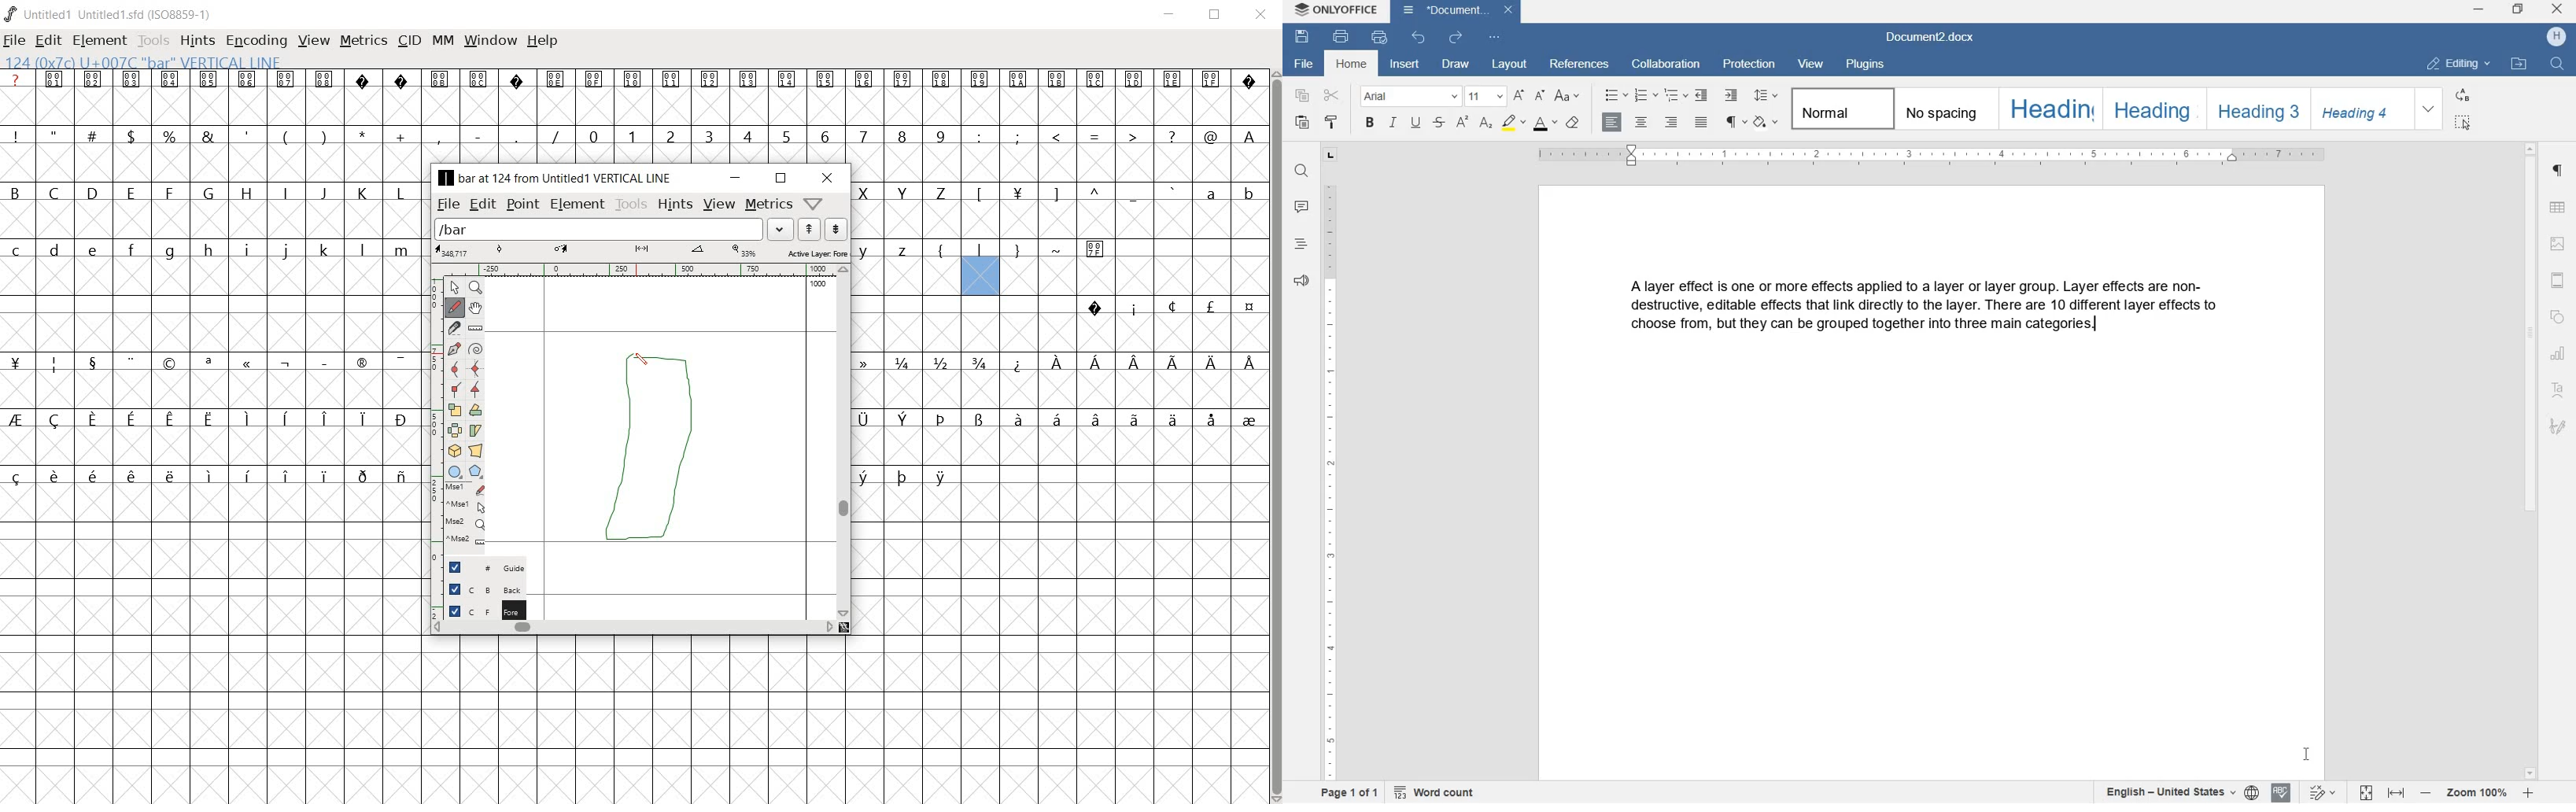 Image resolution: width=2576 pixels, height=812 pixels. I want to click on NUMBERING, so click(1646, 95).